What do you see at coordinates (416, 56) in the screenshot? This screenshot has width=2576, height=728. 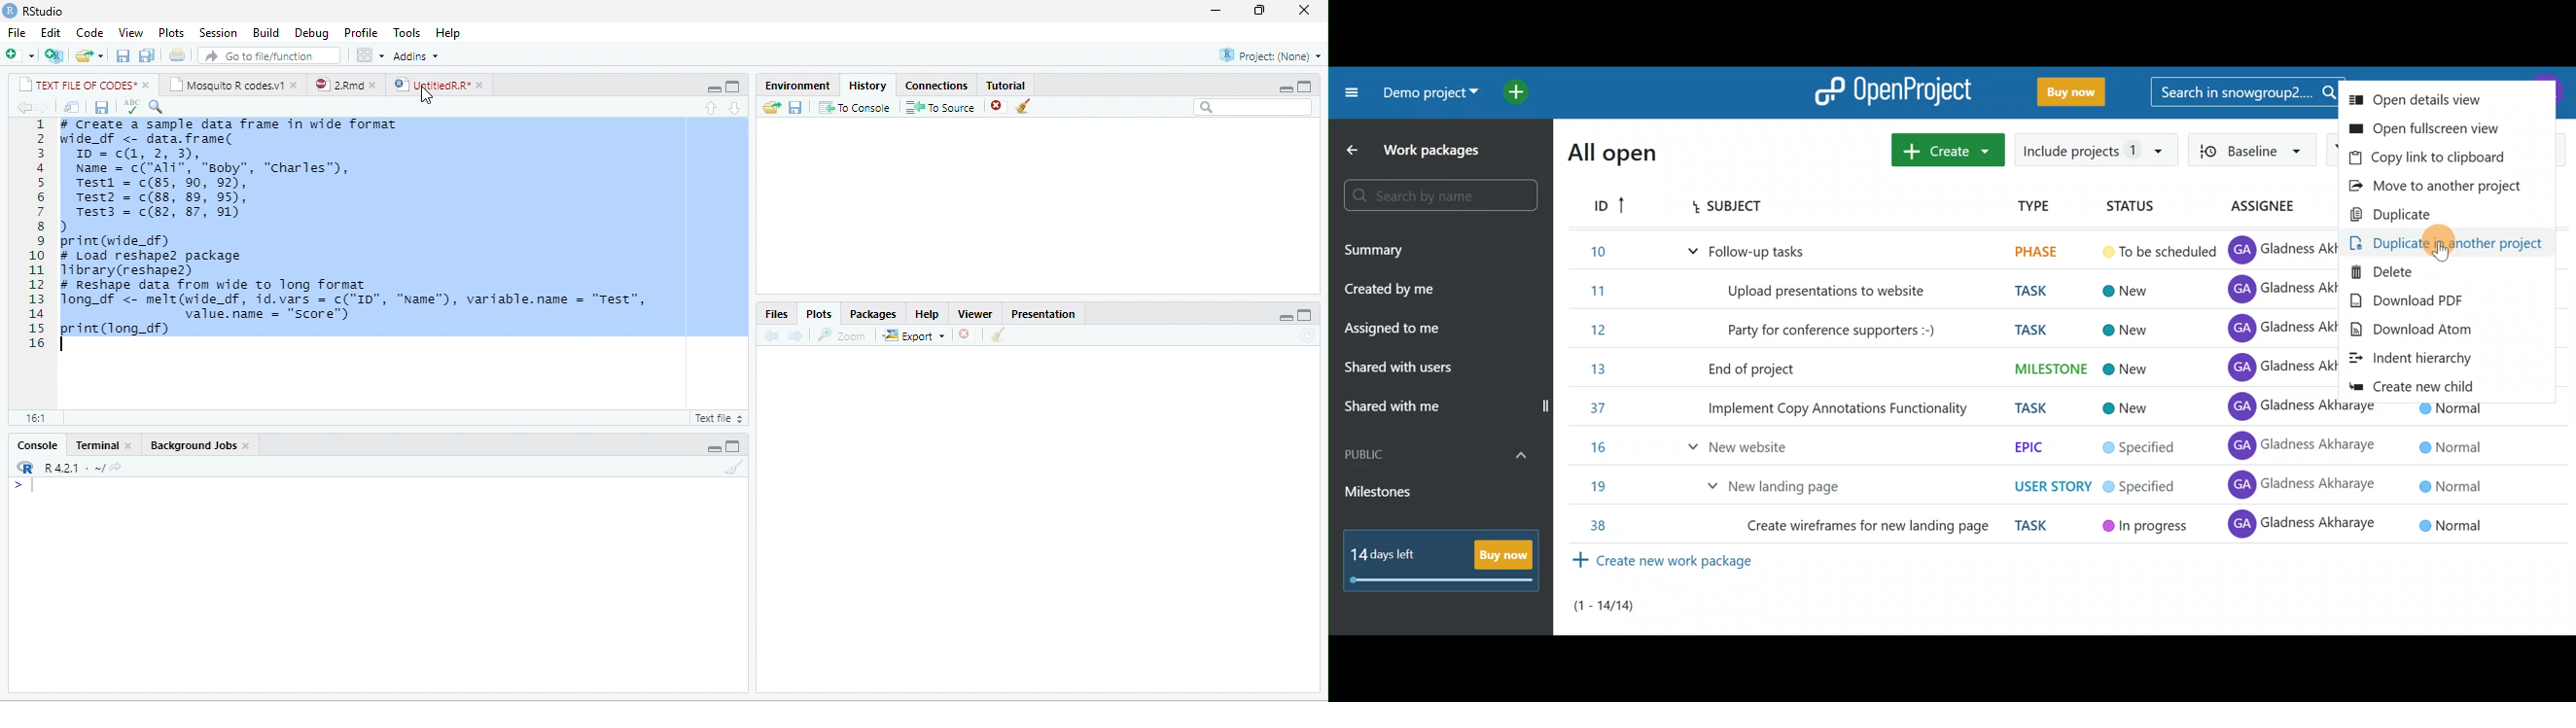 I see `Addins` at bounding box center [416, 56].